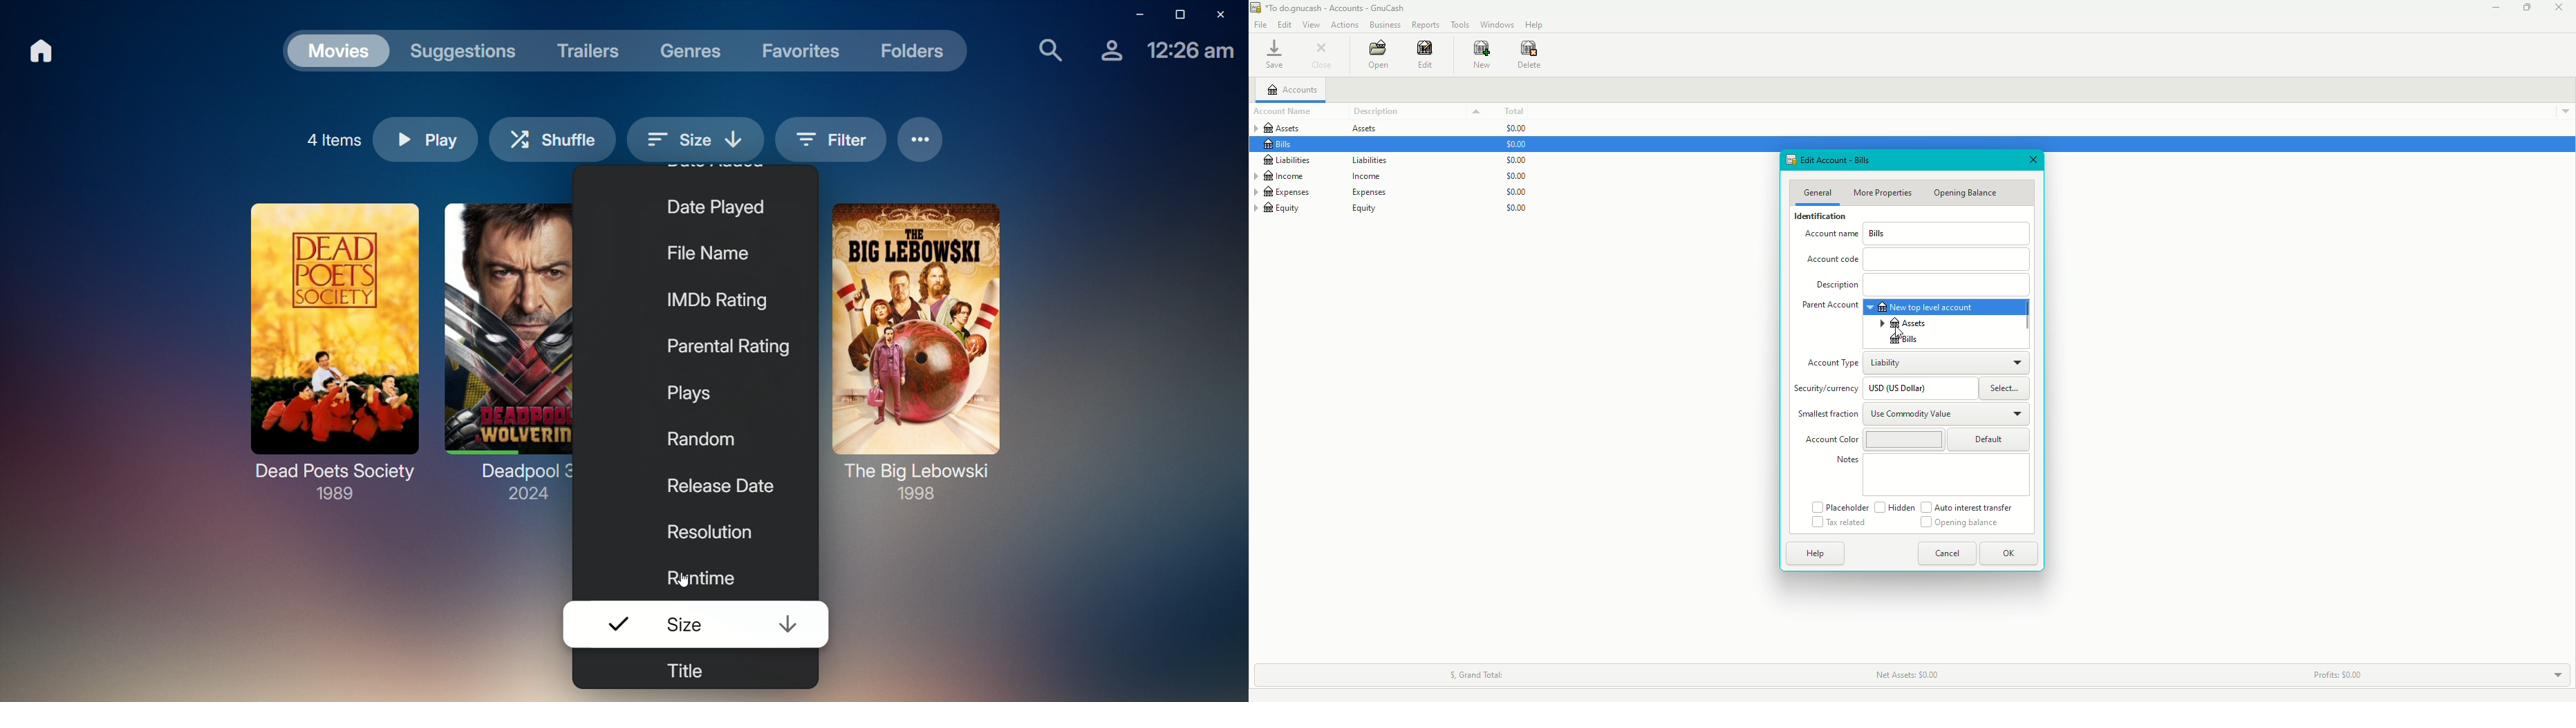 Image resolution: width=2576 pixels, height=728 pixels. Describe the element at coordinates (1322, 212) in the screenshot. I see `Equity` at that location.